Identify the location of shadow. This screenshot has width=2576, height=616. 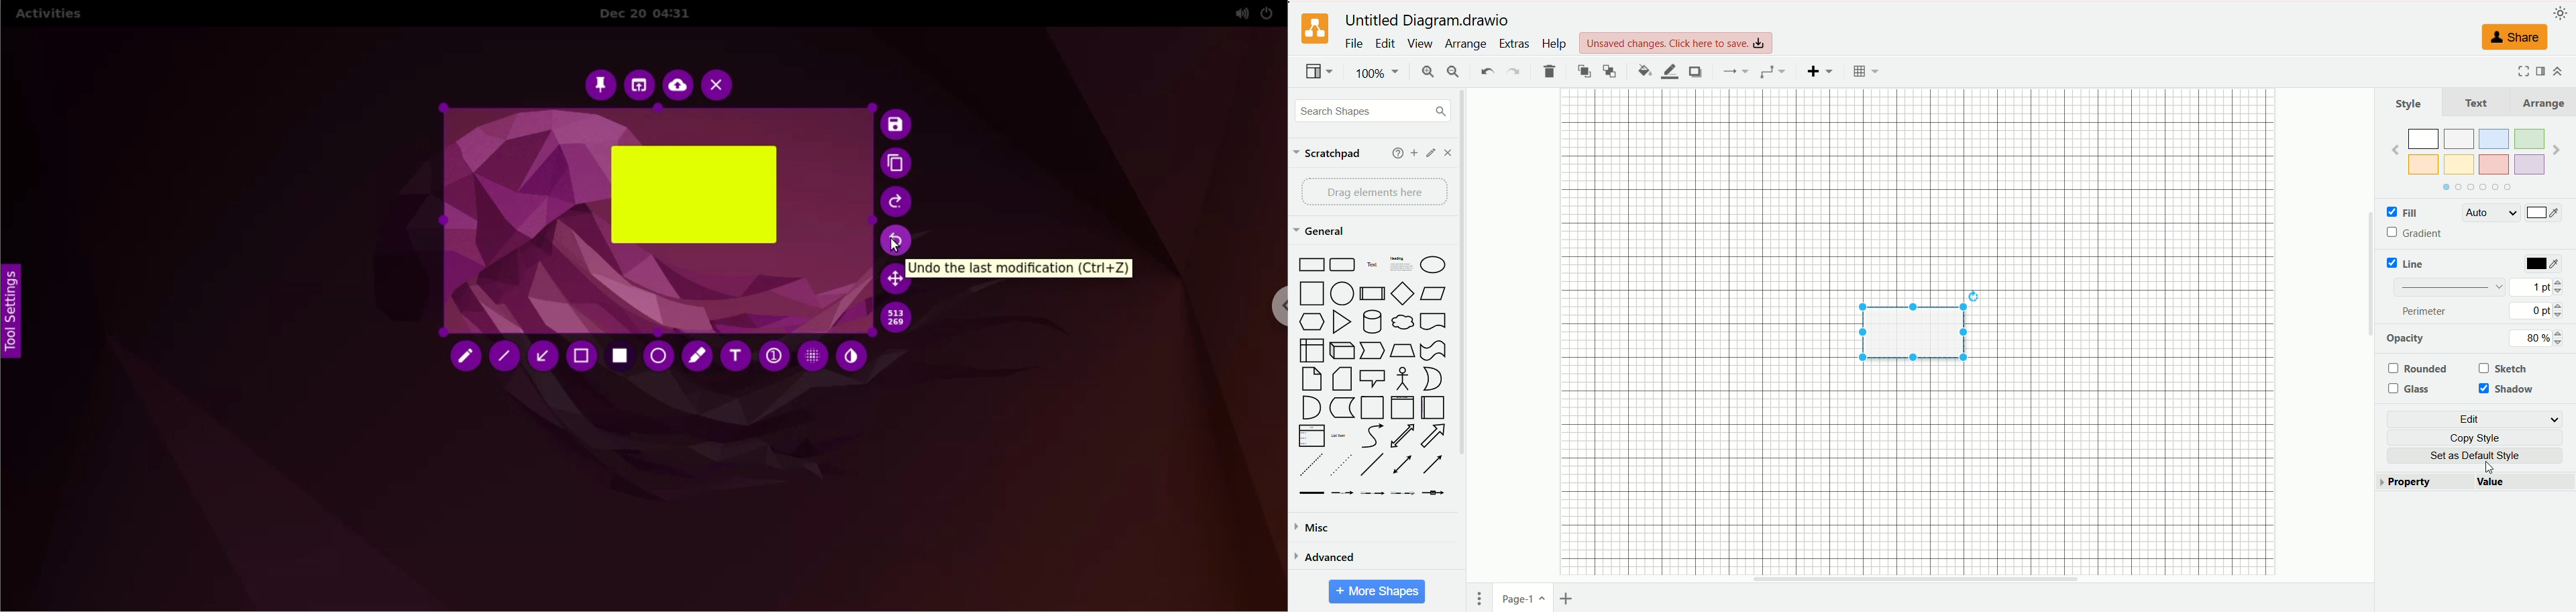
(1695, 71).